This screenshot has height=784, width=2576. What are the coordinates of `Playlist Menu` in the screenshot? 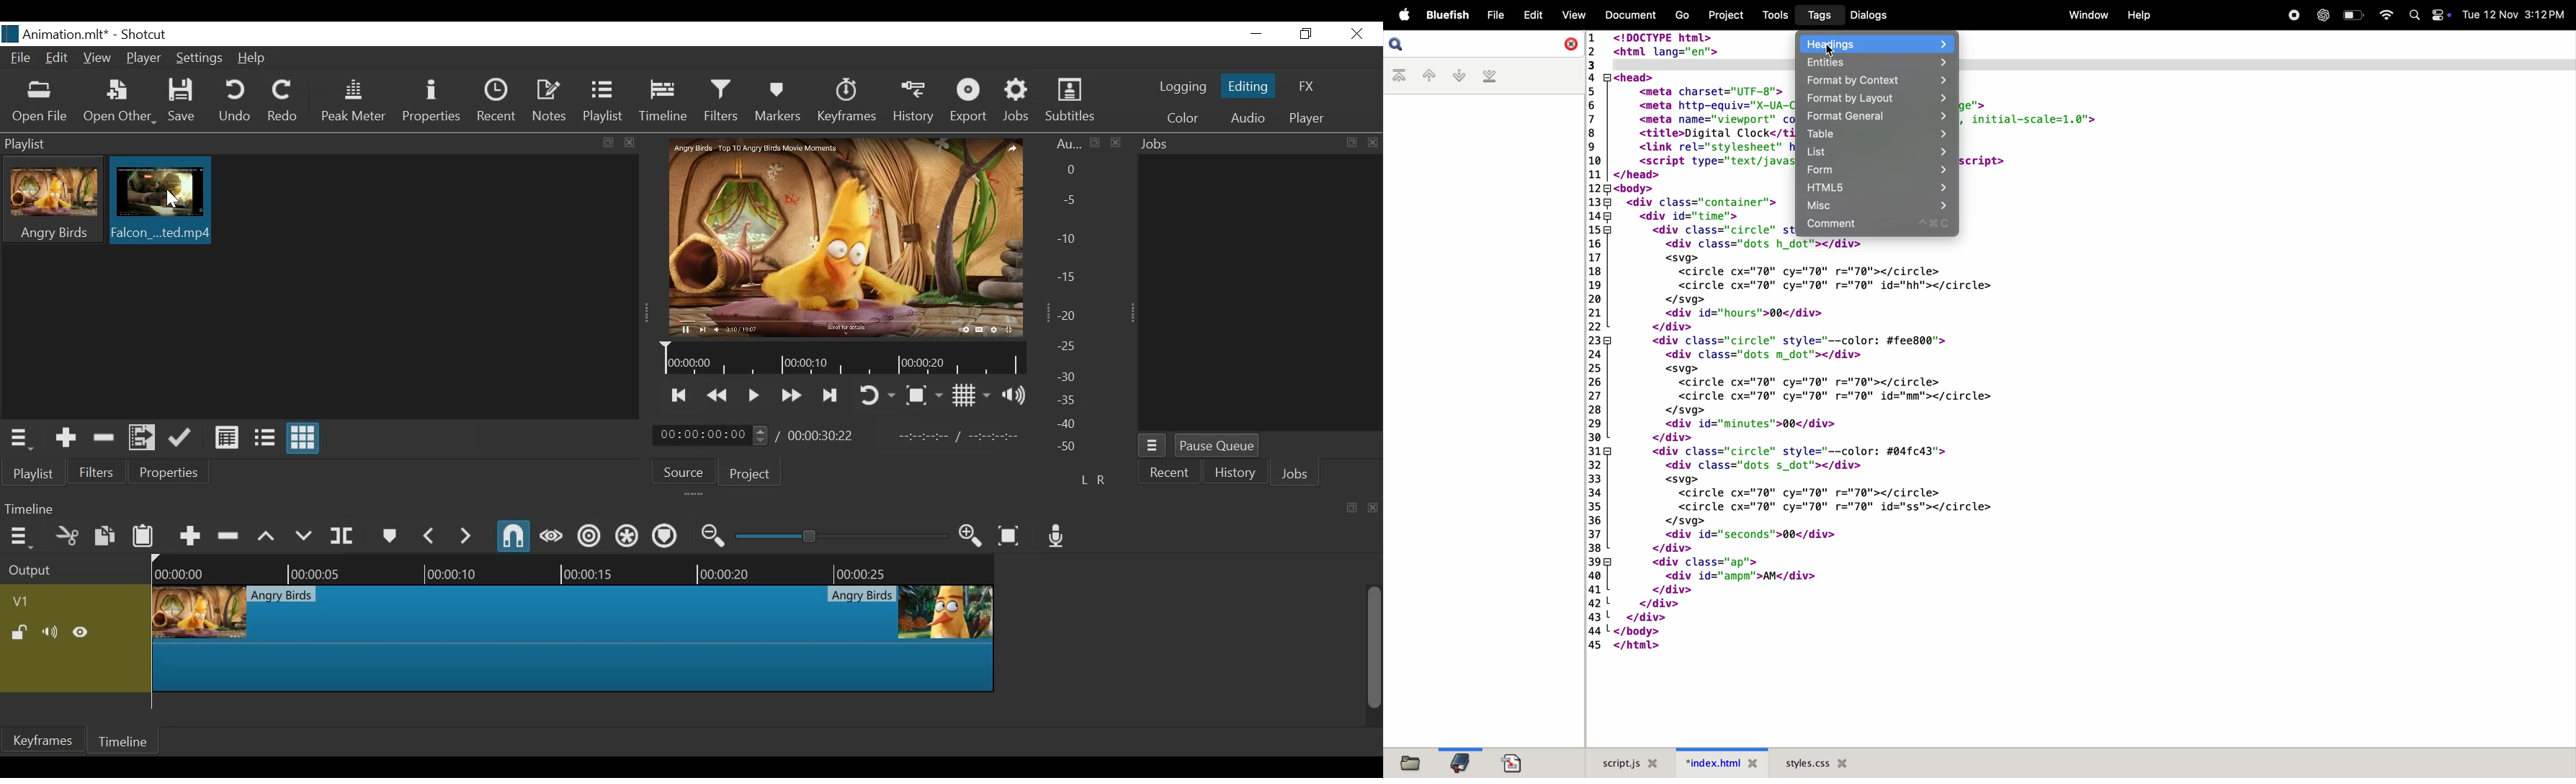 It's located at (19, 438).